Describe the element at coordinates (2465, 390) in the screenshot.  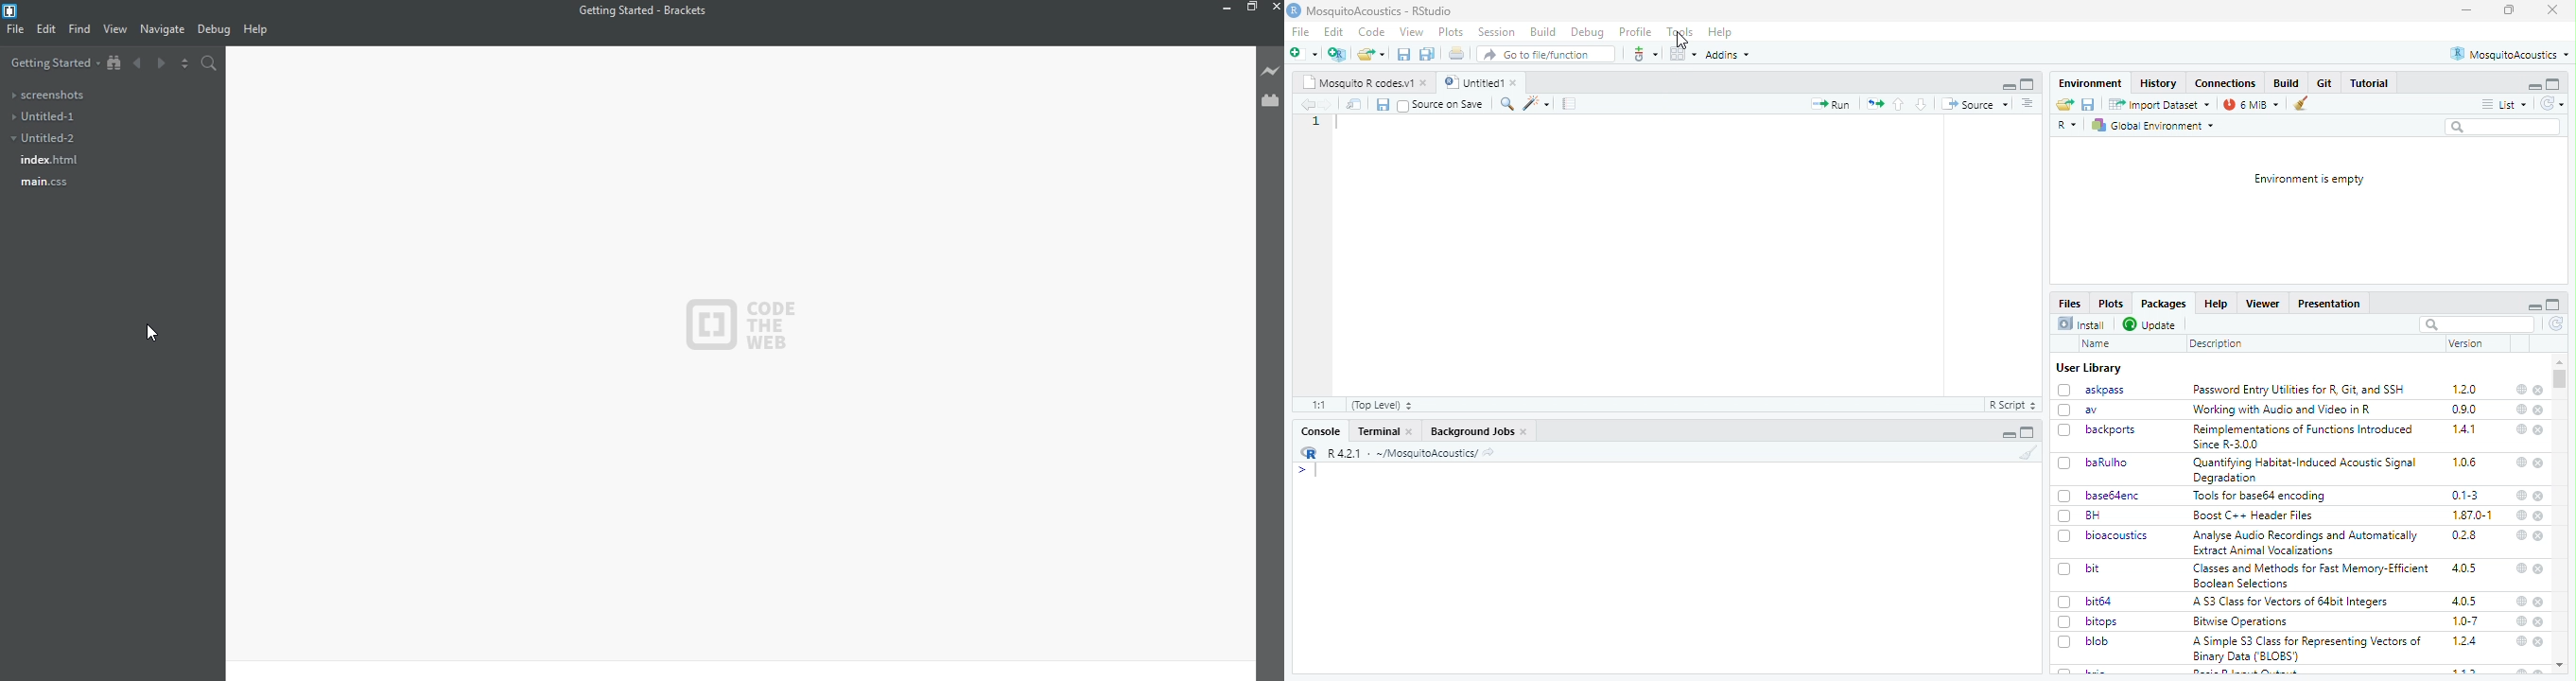
I see `120` at that location.